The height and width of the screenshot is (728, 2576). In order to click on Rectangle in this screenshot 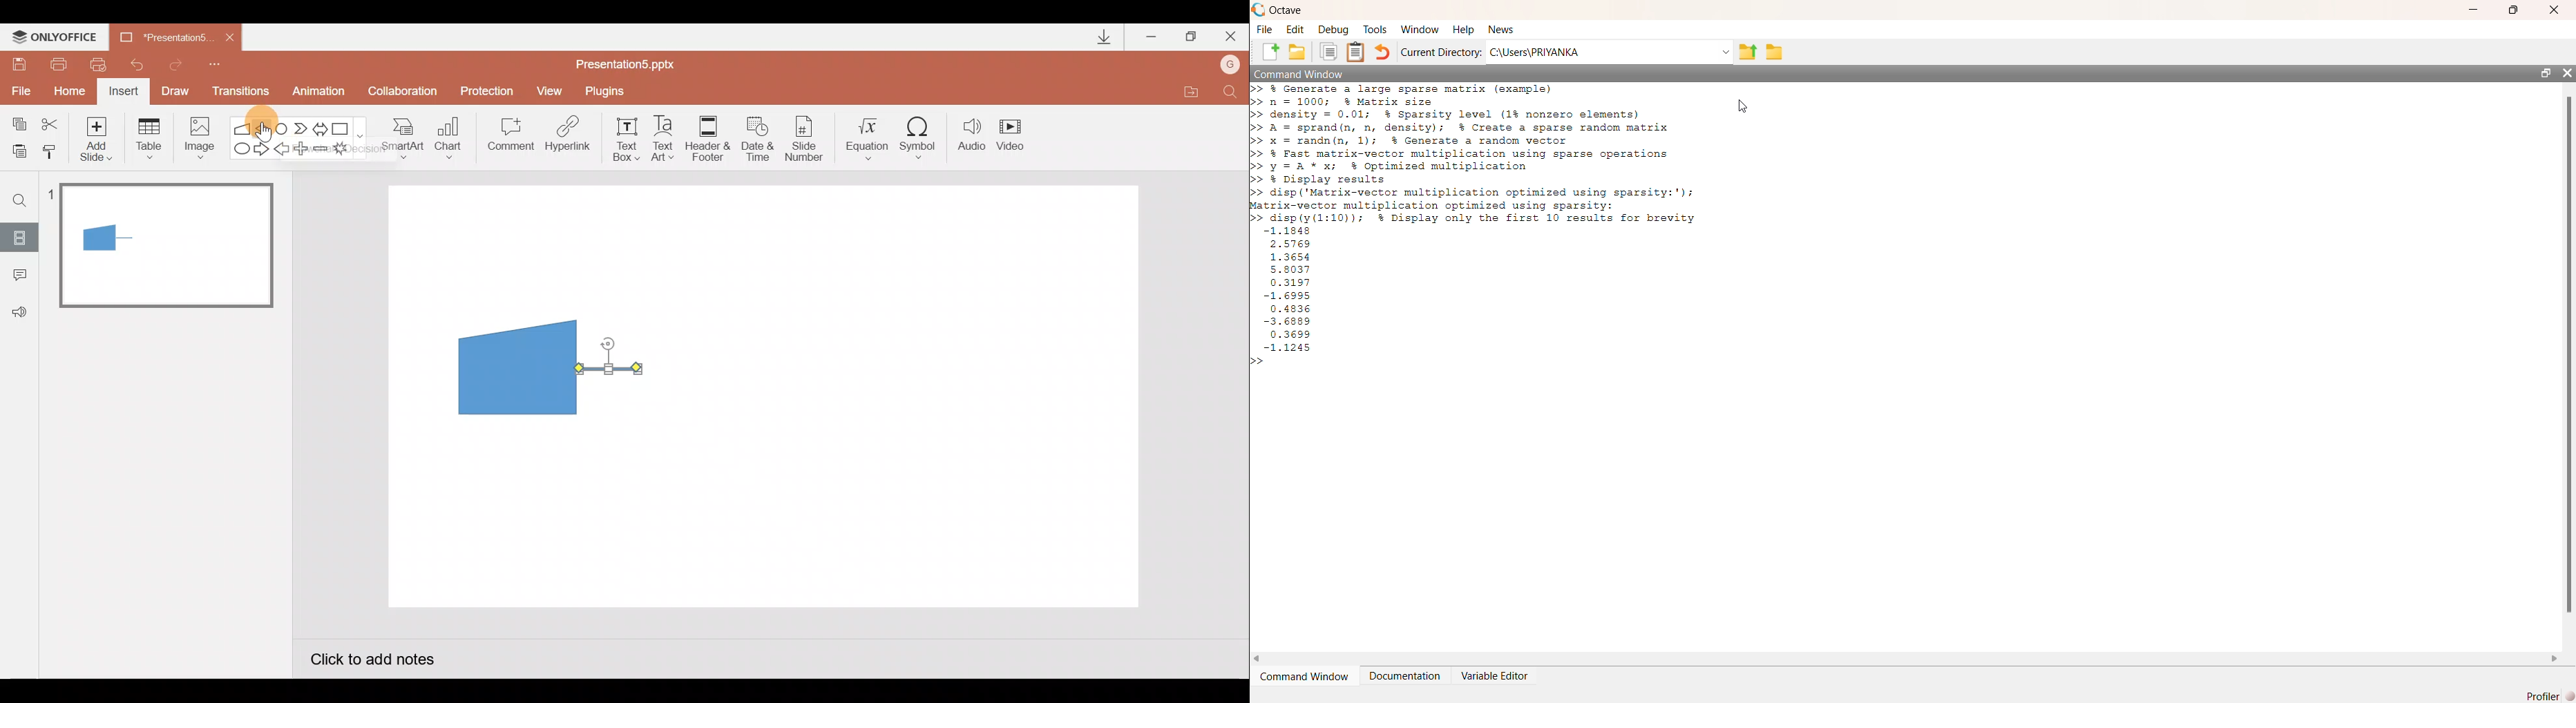, I will do `click(344, 128)`.